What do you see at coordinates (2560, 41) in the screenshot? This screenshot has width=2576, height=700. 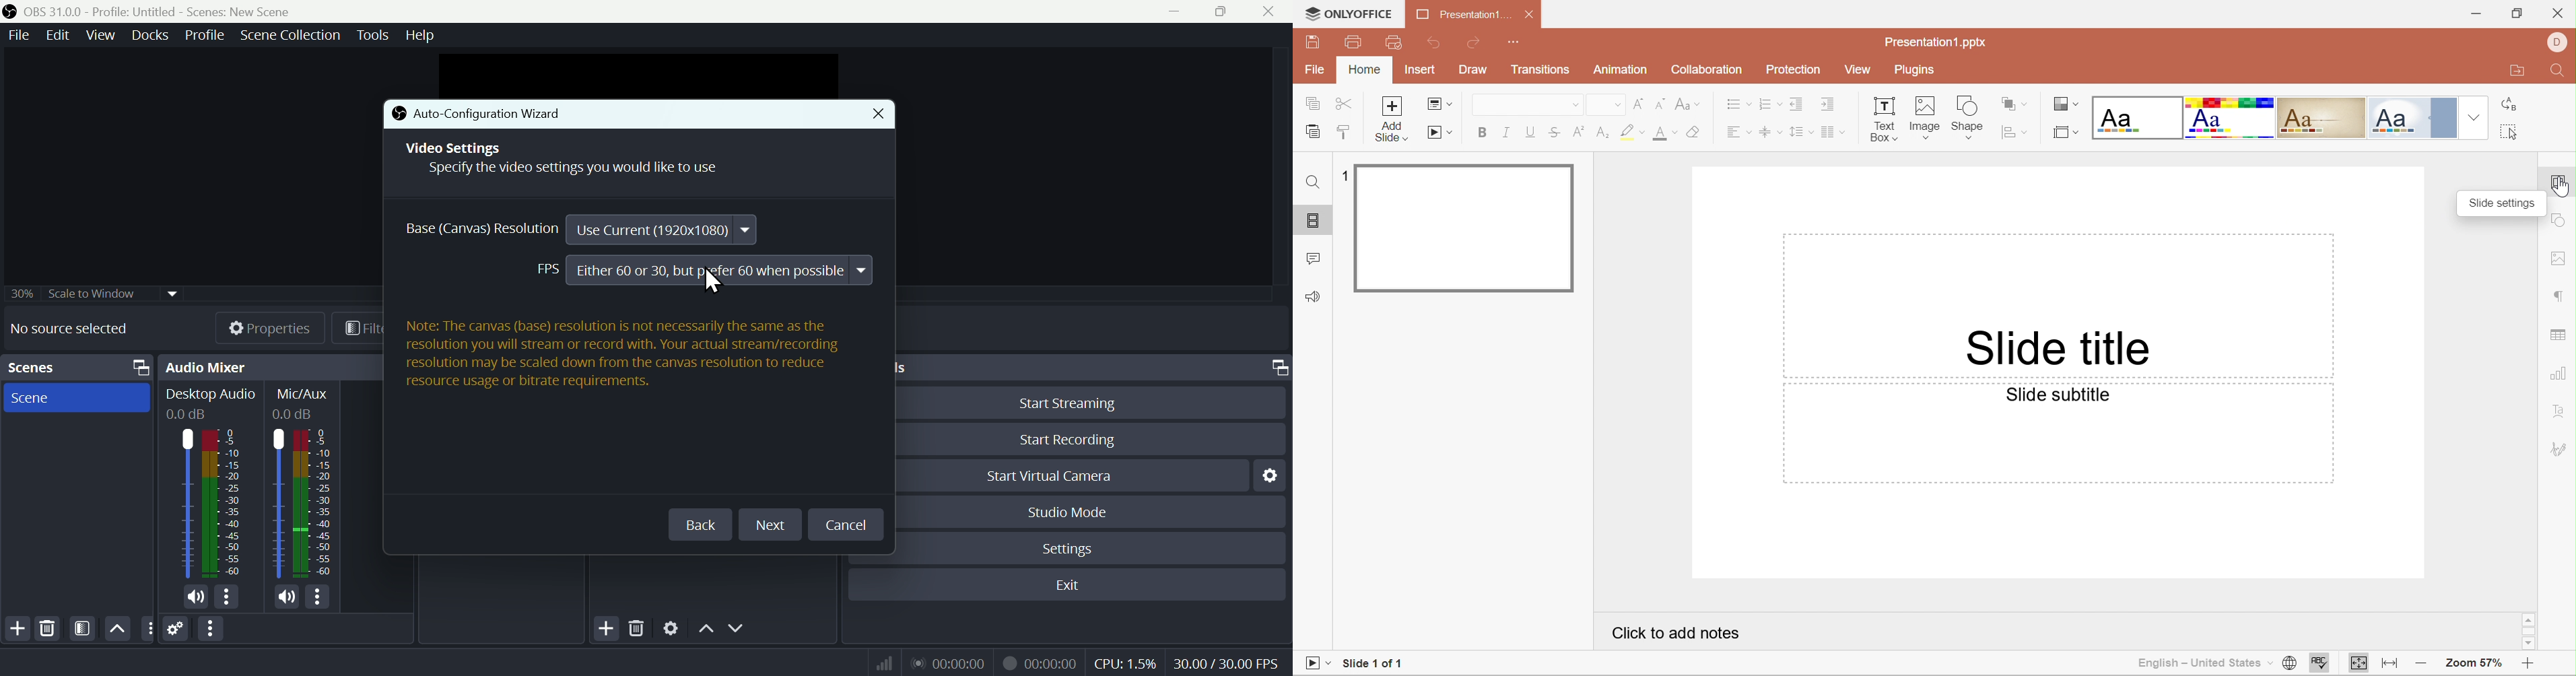 I see `DELL` at bounding box center [2560, 41].